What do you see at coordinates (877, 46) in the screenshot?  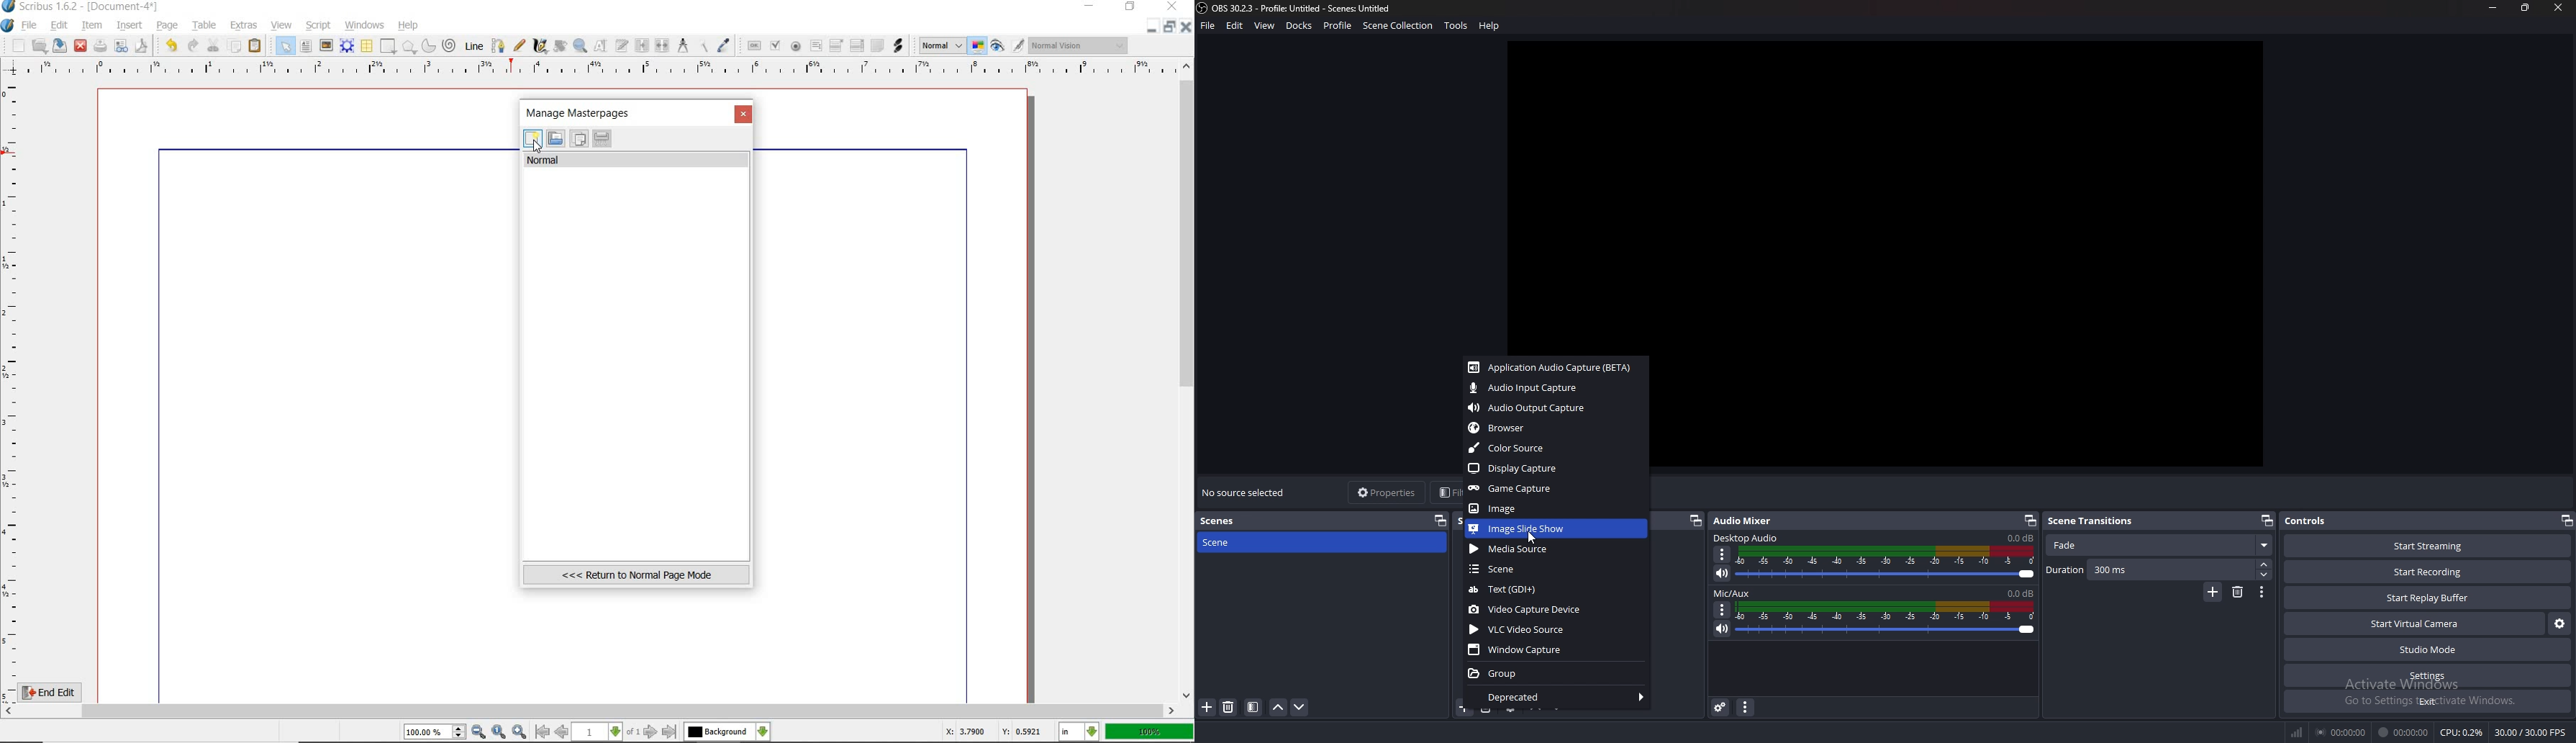 I see `text annotation` at bounding box center [877, 46].